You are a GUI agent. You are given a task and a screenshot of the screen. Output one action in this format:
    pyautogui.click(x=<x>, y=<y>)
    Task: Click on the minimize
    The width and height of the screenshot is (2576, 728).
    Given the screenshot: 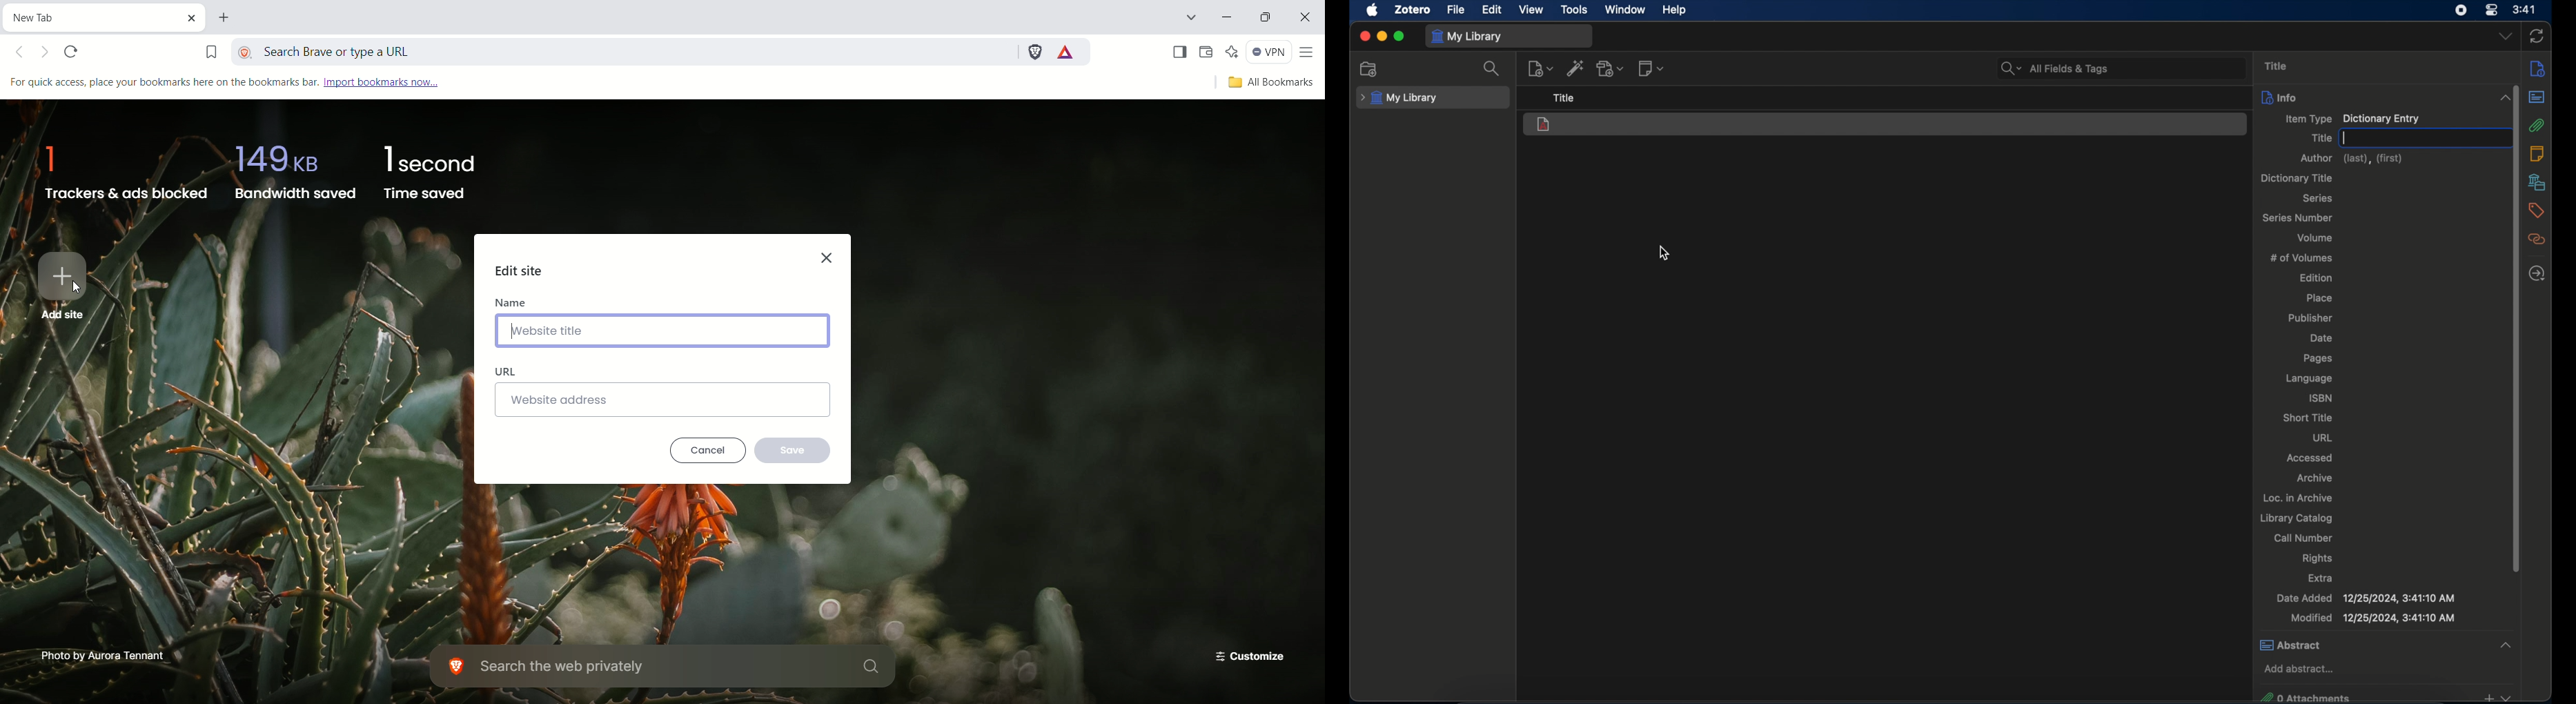 What is the action you would take?
    pyautogui.click(x=1383, y=37)
    